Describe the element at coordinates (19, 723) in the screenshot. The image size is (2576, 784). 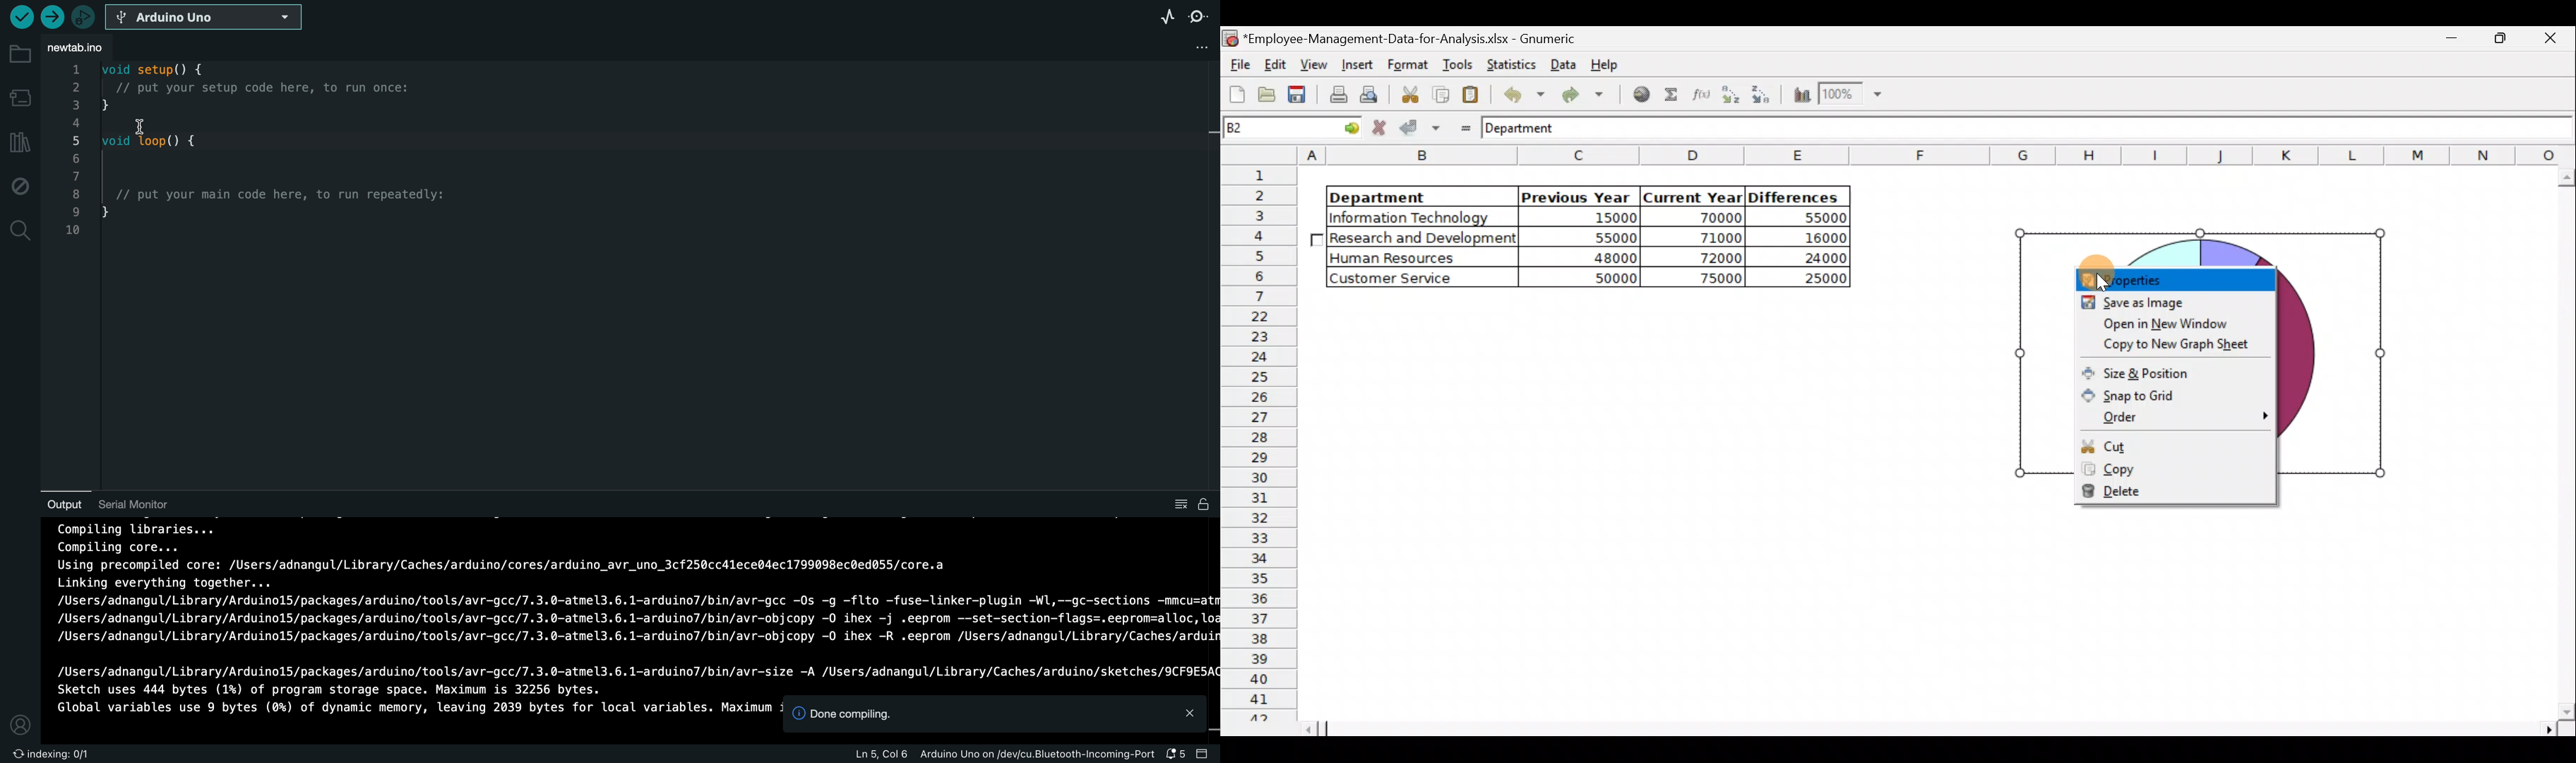
I see `profile` at that location.